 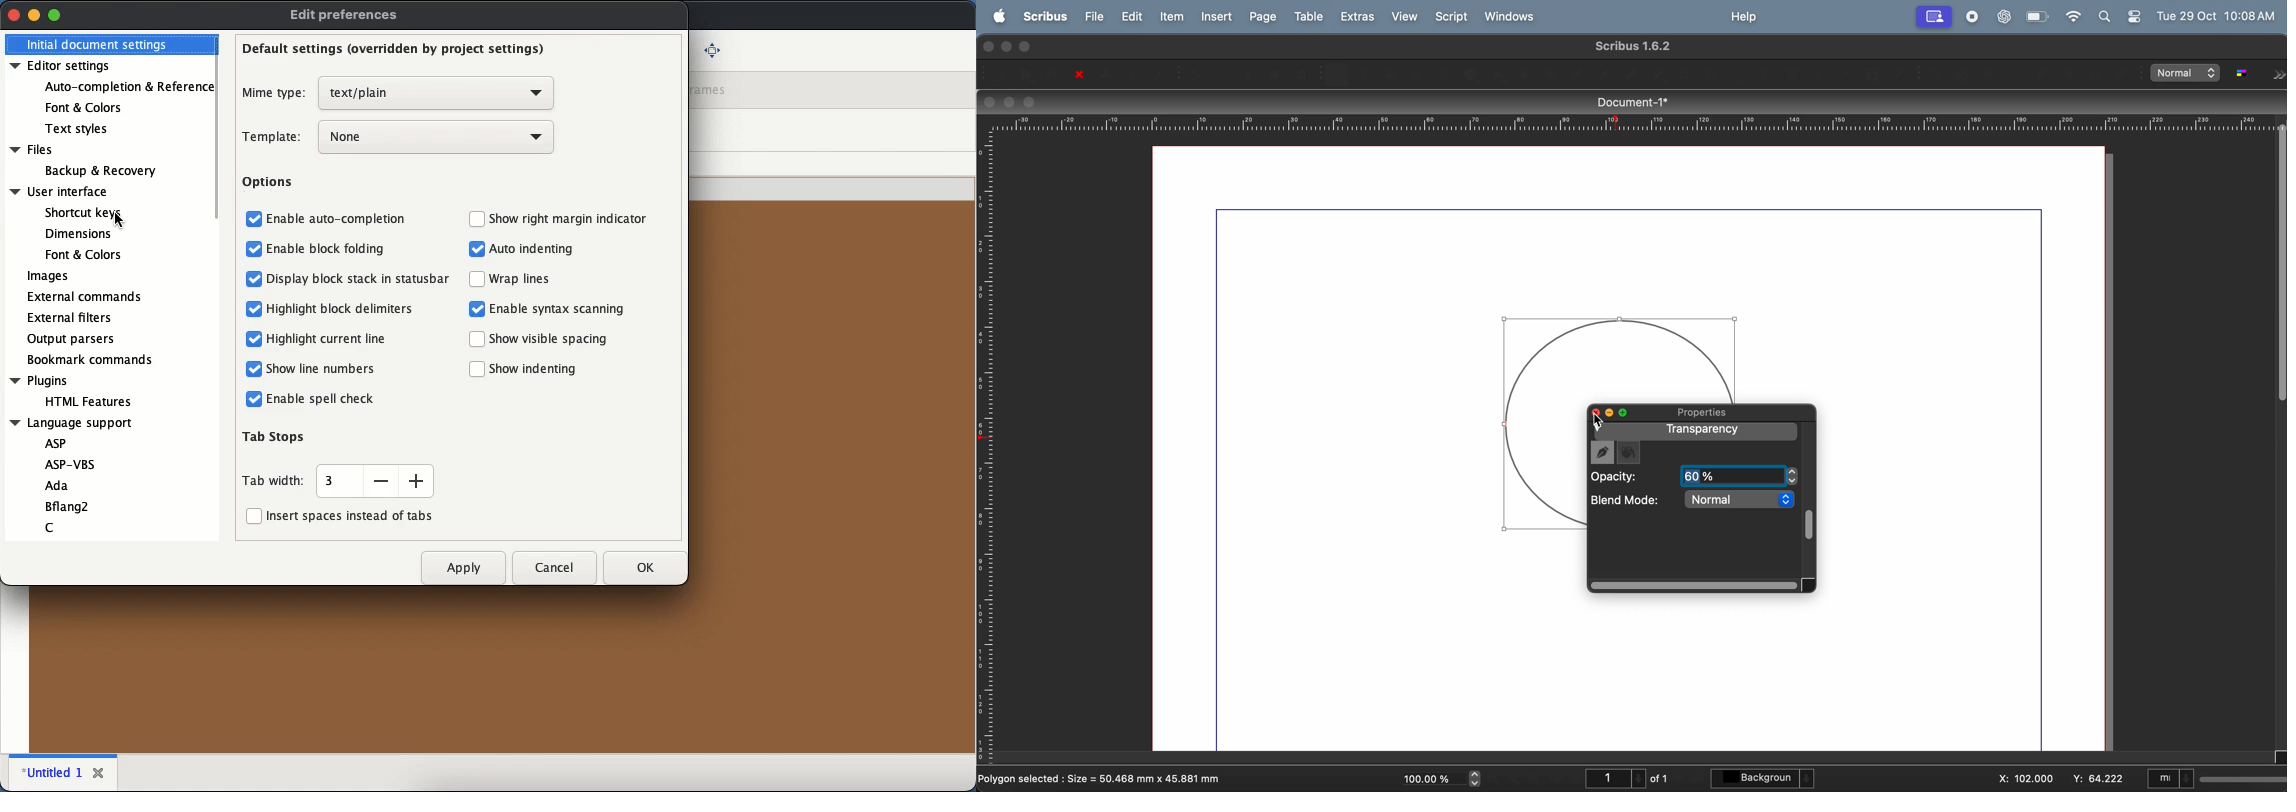 What do you see at coordinates (551, 337) in the screenshot?
I see `Show visible spacing` at bounding box center [551, 337].